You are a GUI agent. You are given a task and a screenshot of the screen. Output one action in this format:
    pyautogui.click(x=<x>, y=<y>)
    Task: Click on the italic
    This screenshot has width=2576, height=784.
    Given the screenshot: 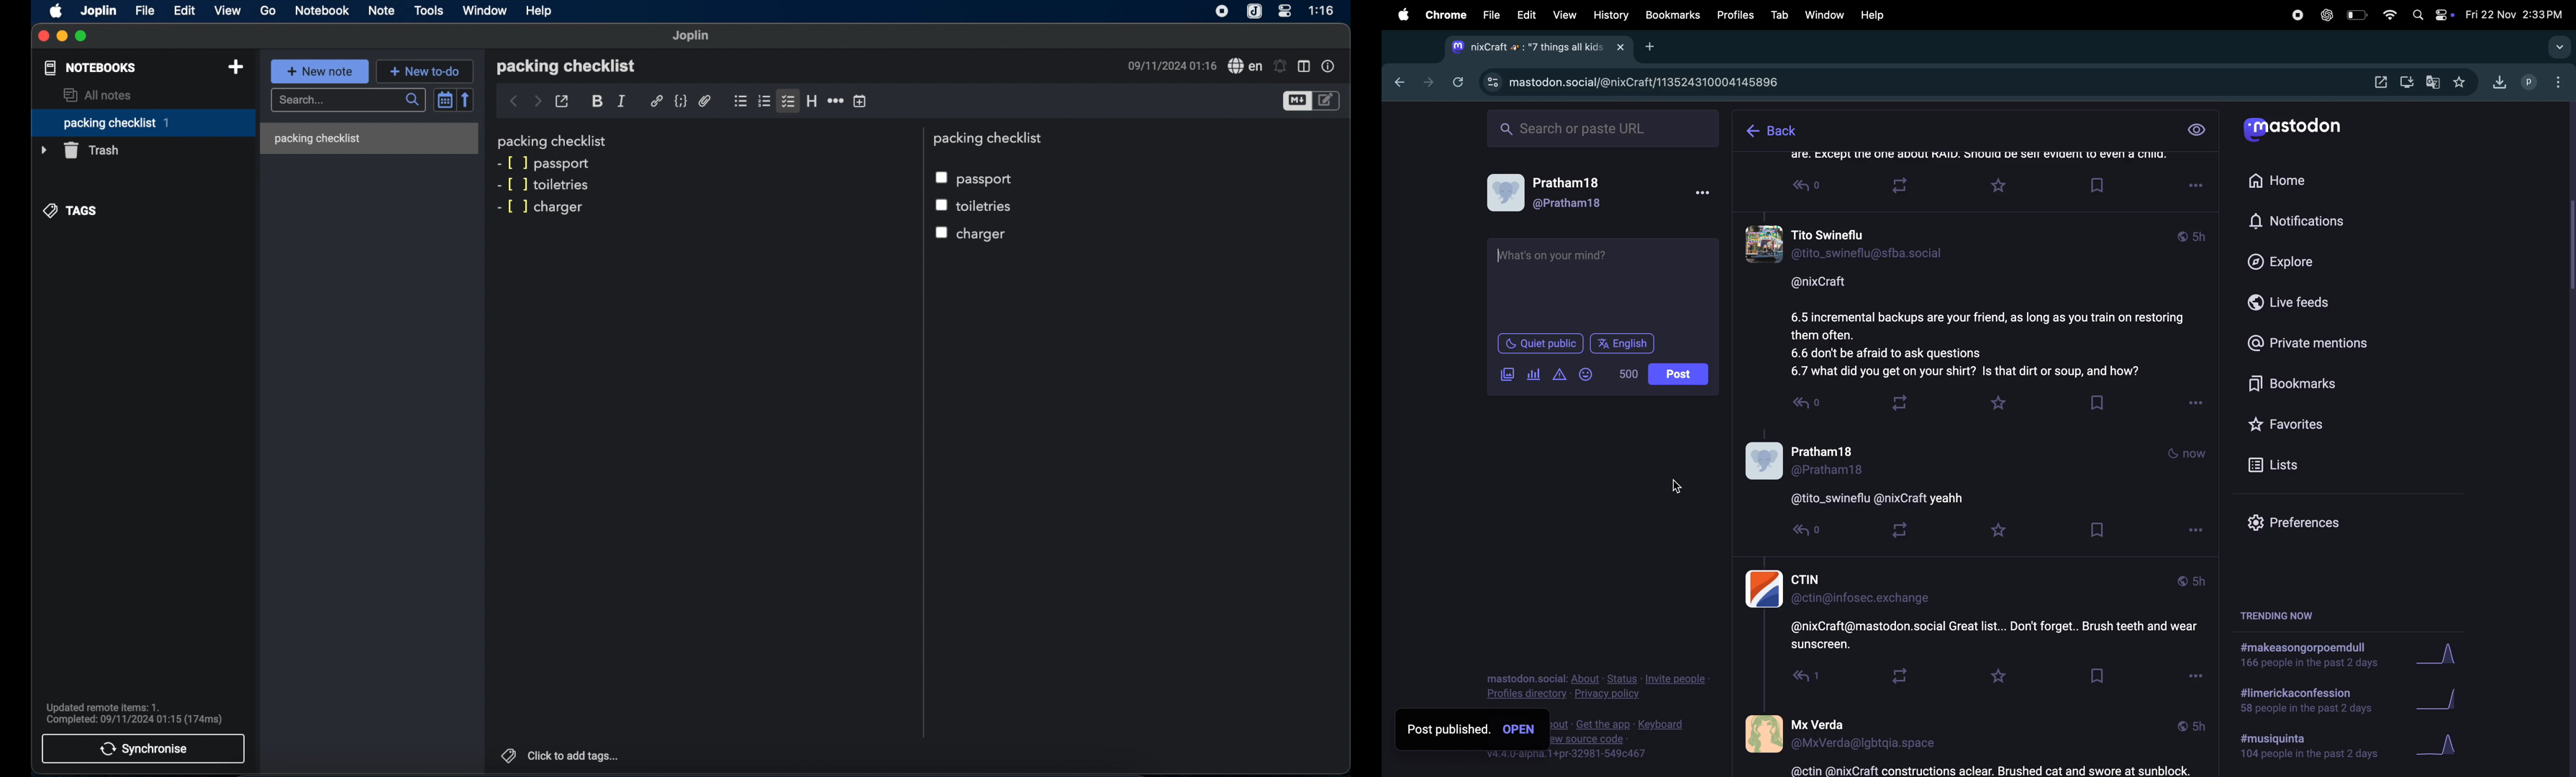 What is the action you would take?
    pyautogui.click(x=621, y=100)
    